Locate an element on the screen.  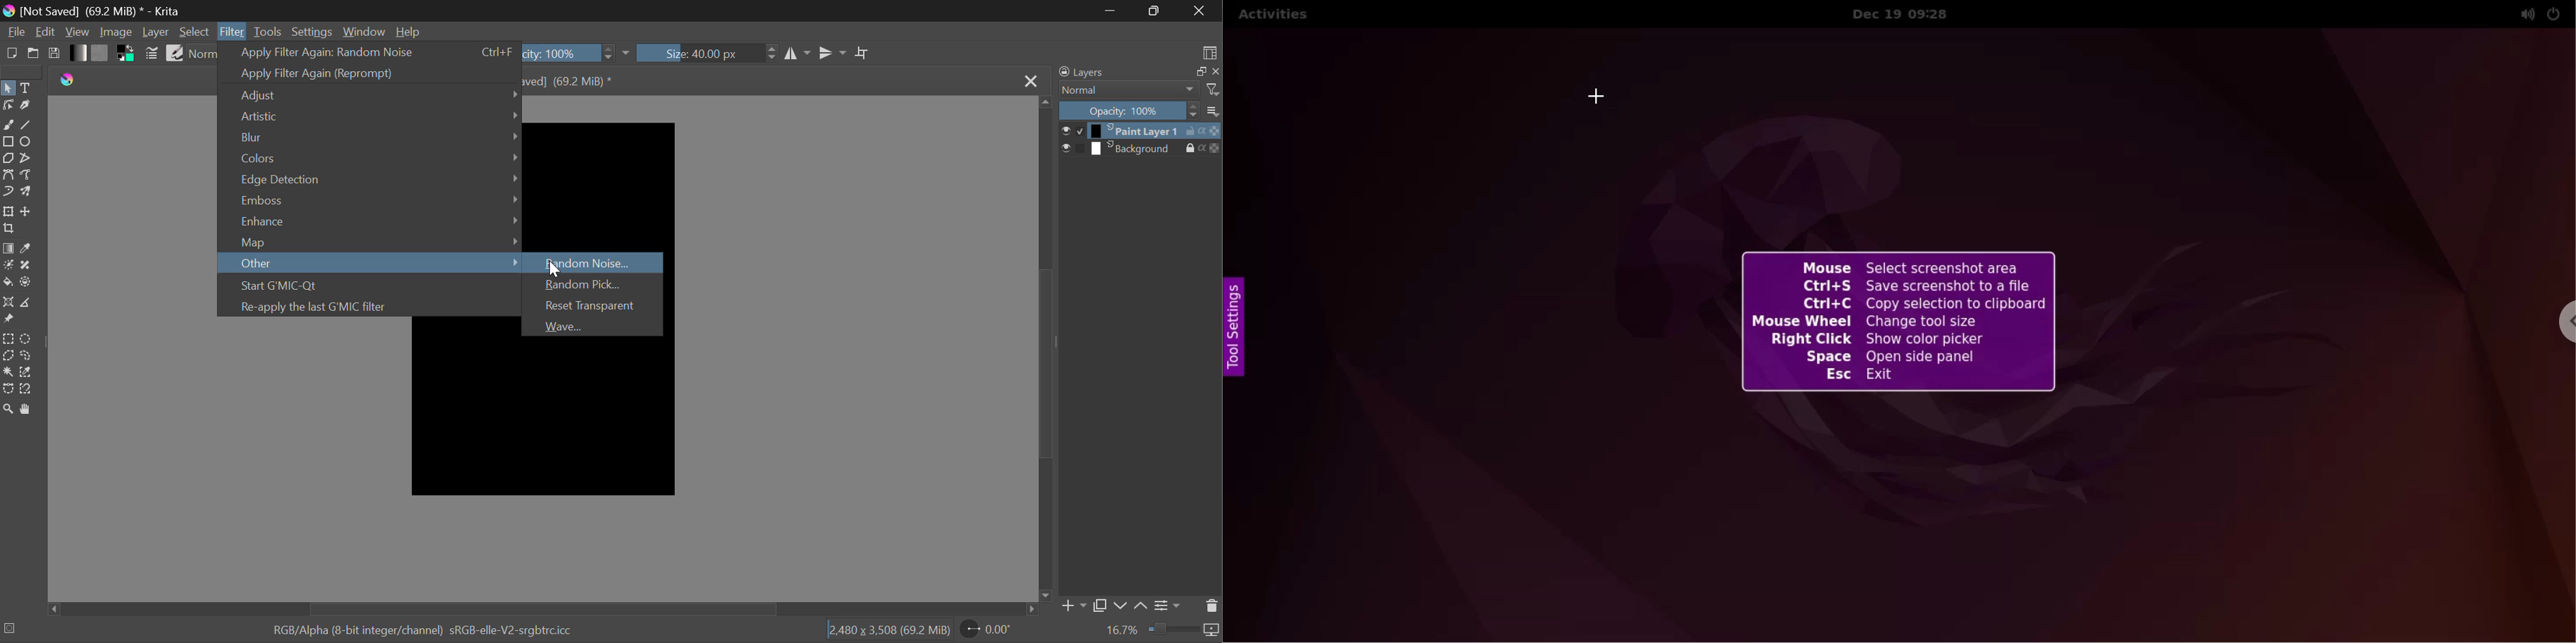
lock is located at coordinates (1182, 148).